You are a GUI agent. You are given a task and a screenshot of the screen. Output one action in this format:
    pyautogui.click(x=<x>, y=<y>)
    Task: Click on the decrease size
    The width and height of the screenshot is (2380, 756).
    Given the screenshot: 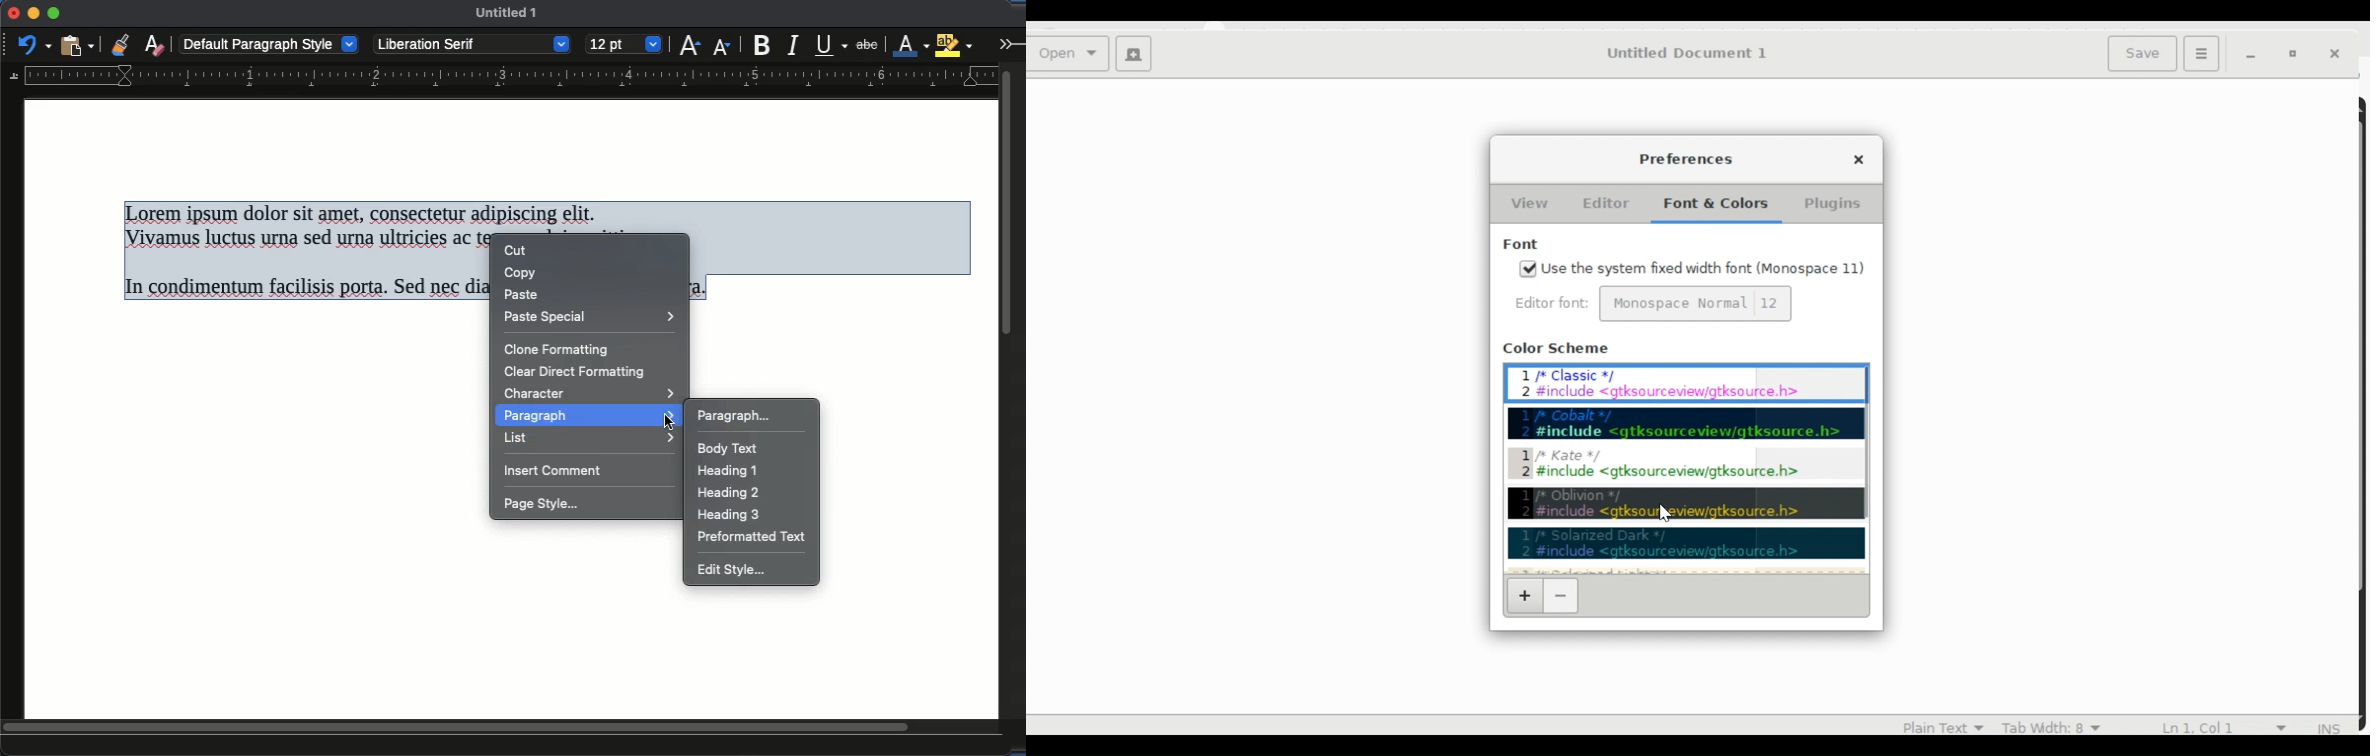 What is the action you would take?
    pyautogui.click(x=723, y=45)
    